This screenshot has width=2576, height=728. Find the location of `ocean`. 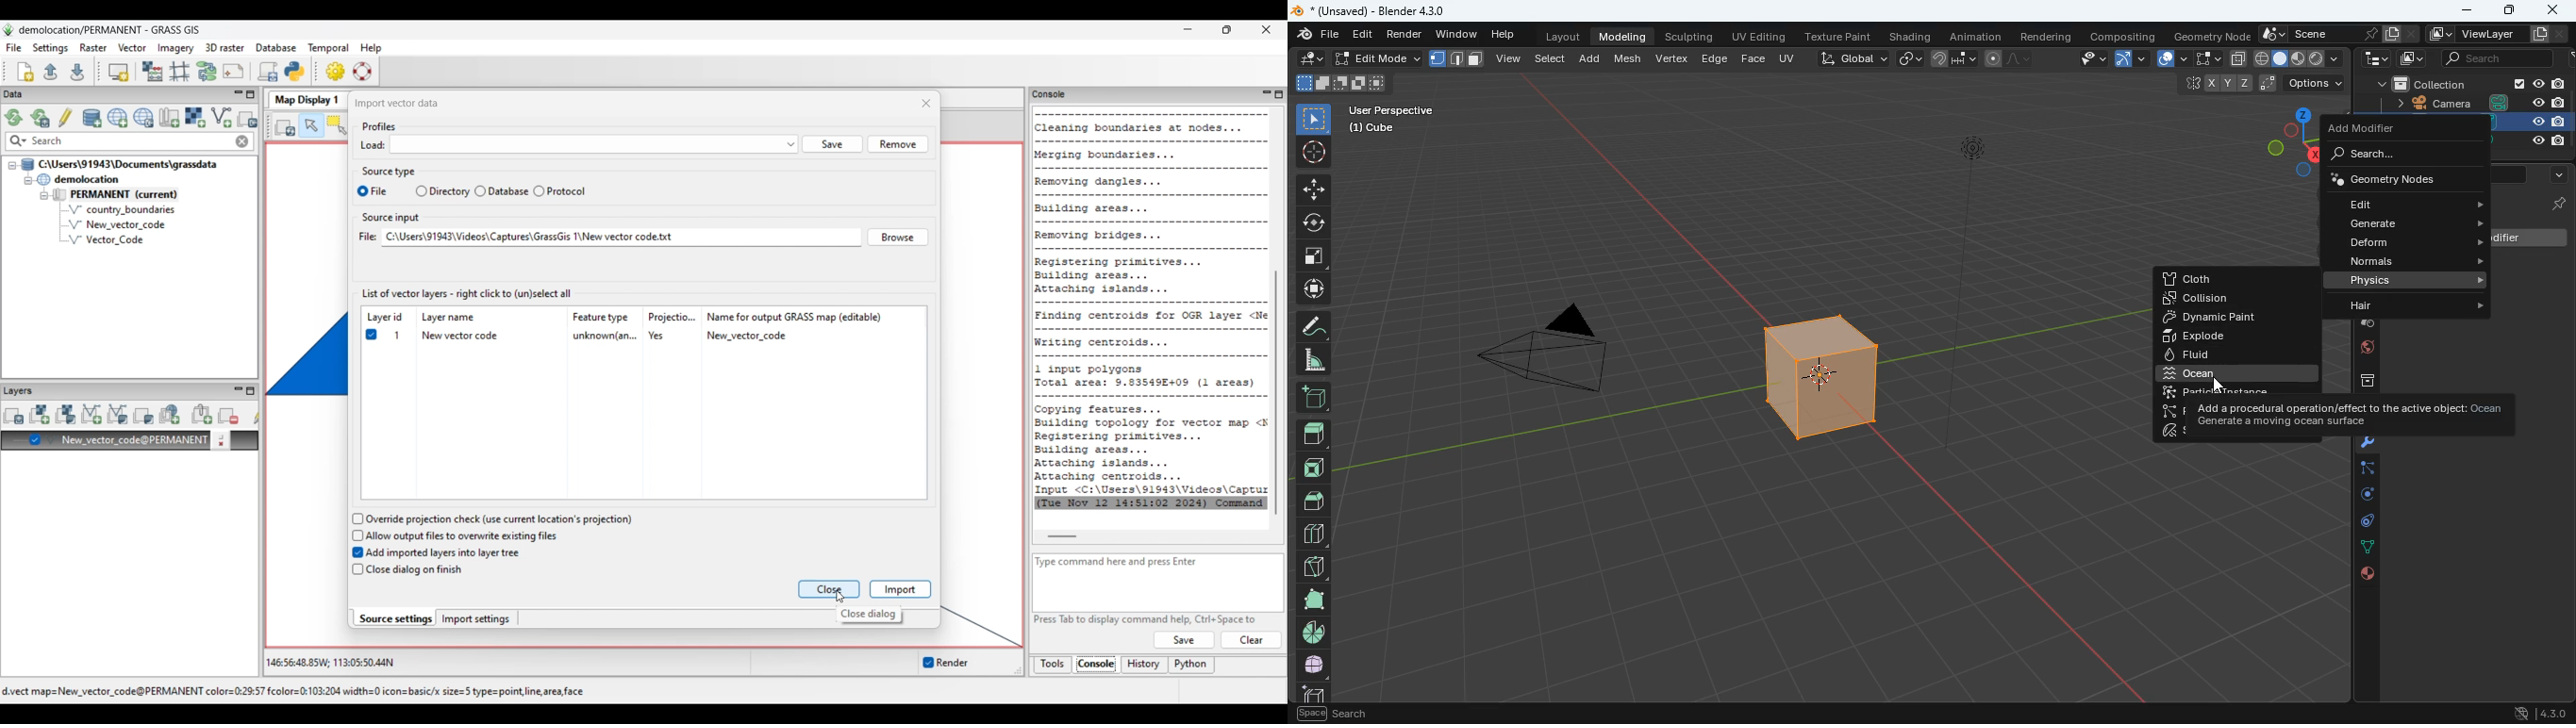

ocean is located at coordinates (2240, 373).